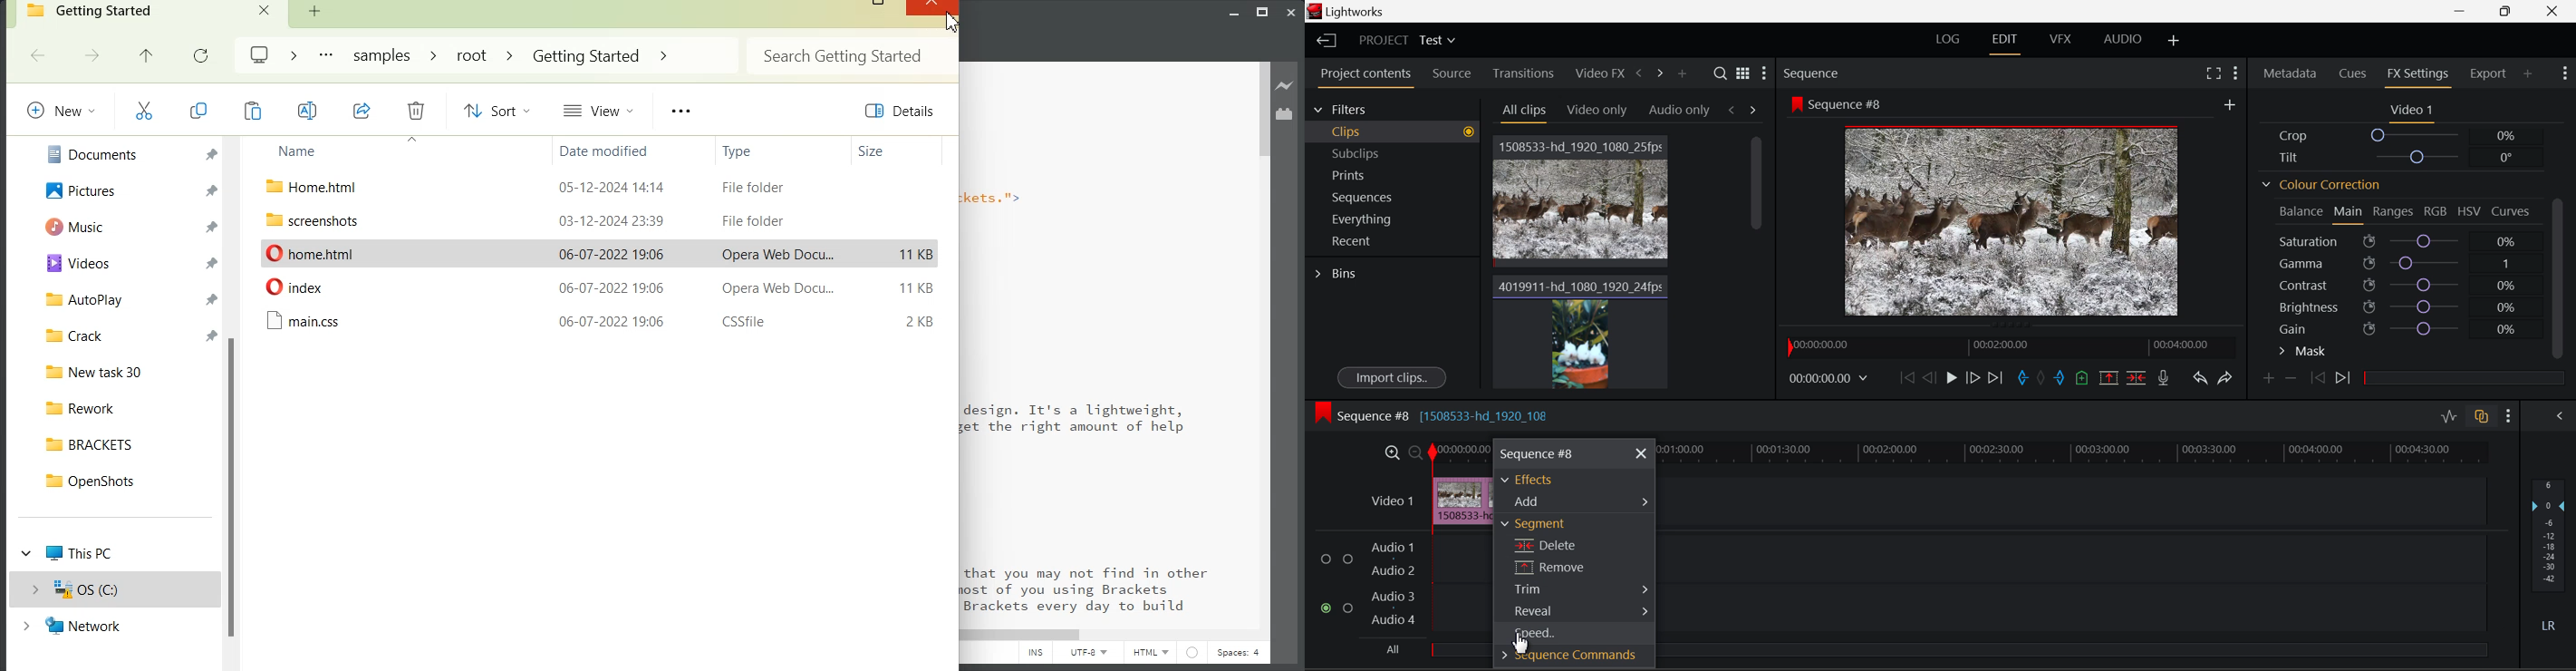 The height and width of the screenshot is (672, 2576). What do you see at coordinates (764, 151) in the screenshot?
I see `Type` at bounding box center [764, 151].